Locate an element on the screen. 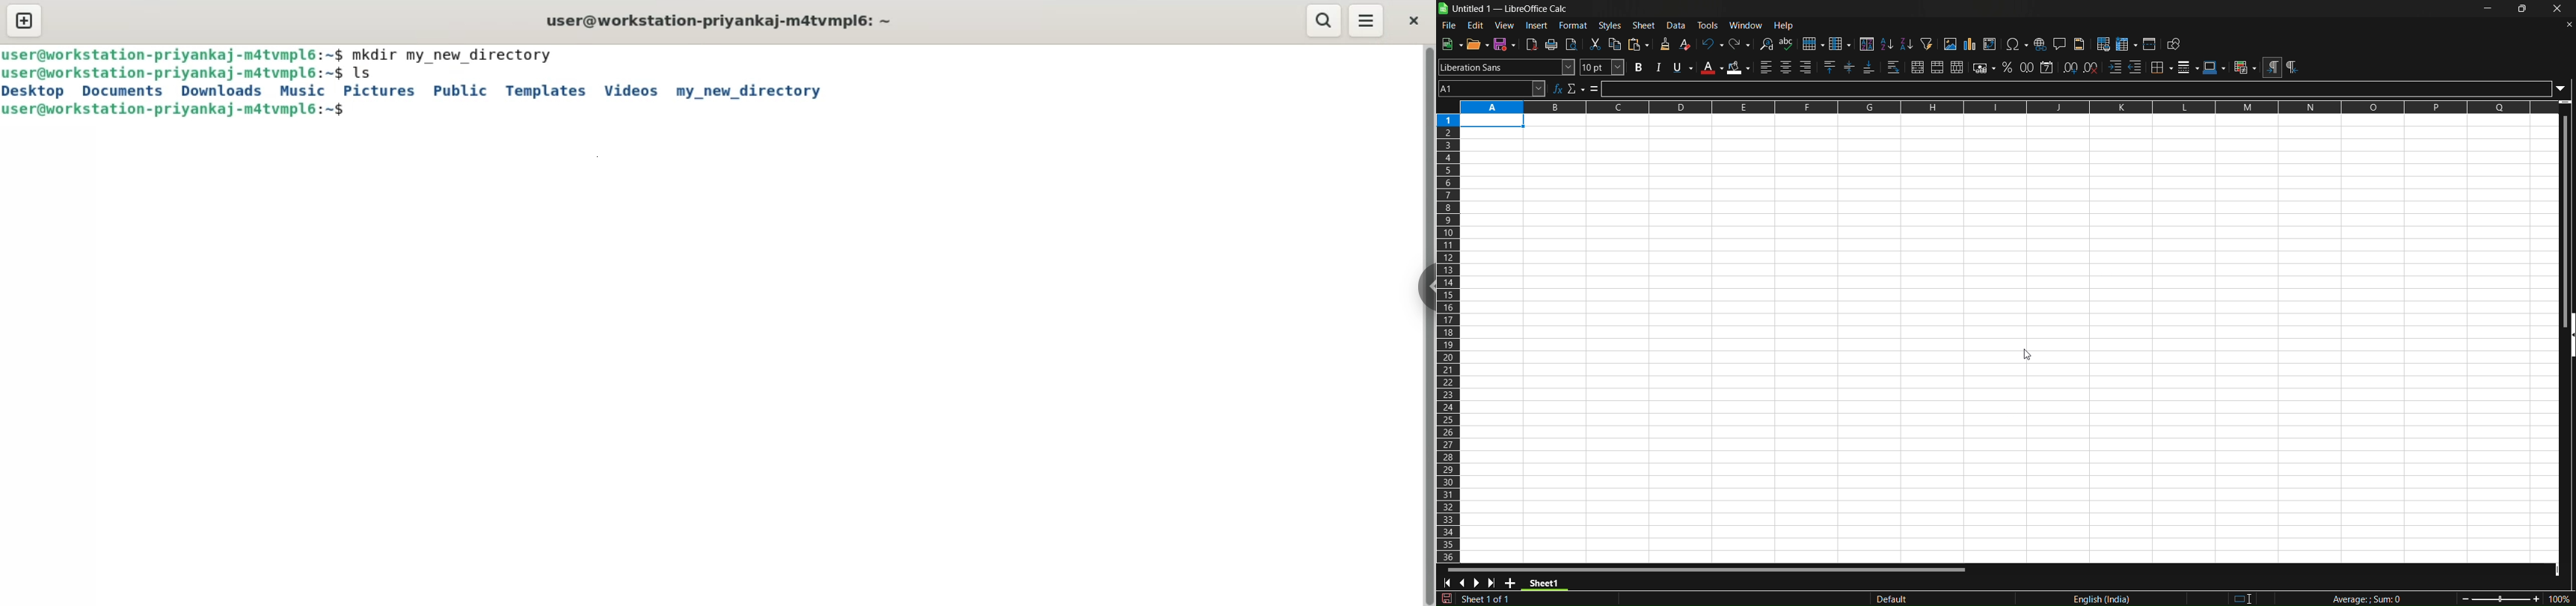 The width and height of the screenshot is (2576, 616). vertical scroll bar is located at coordinates (2563, 213).